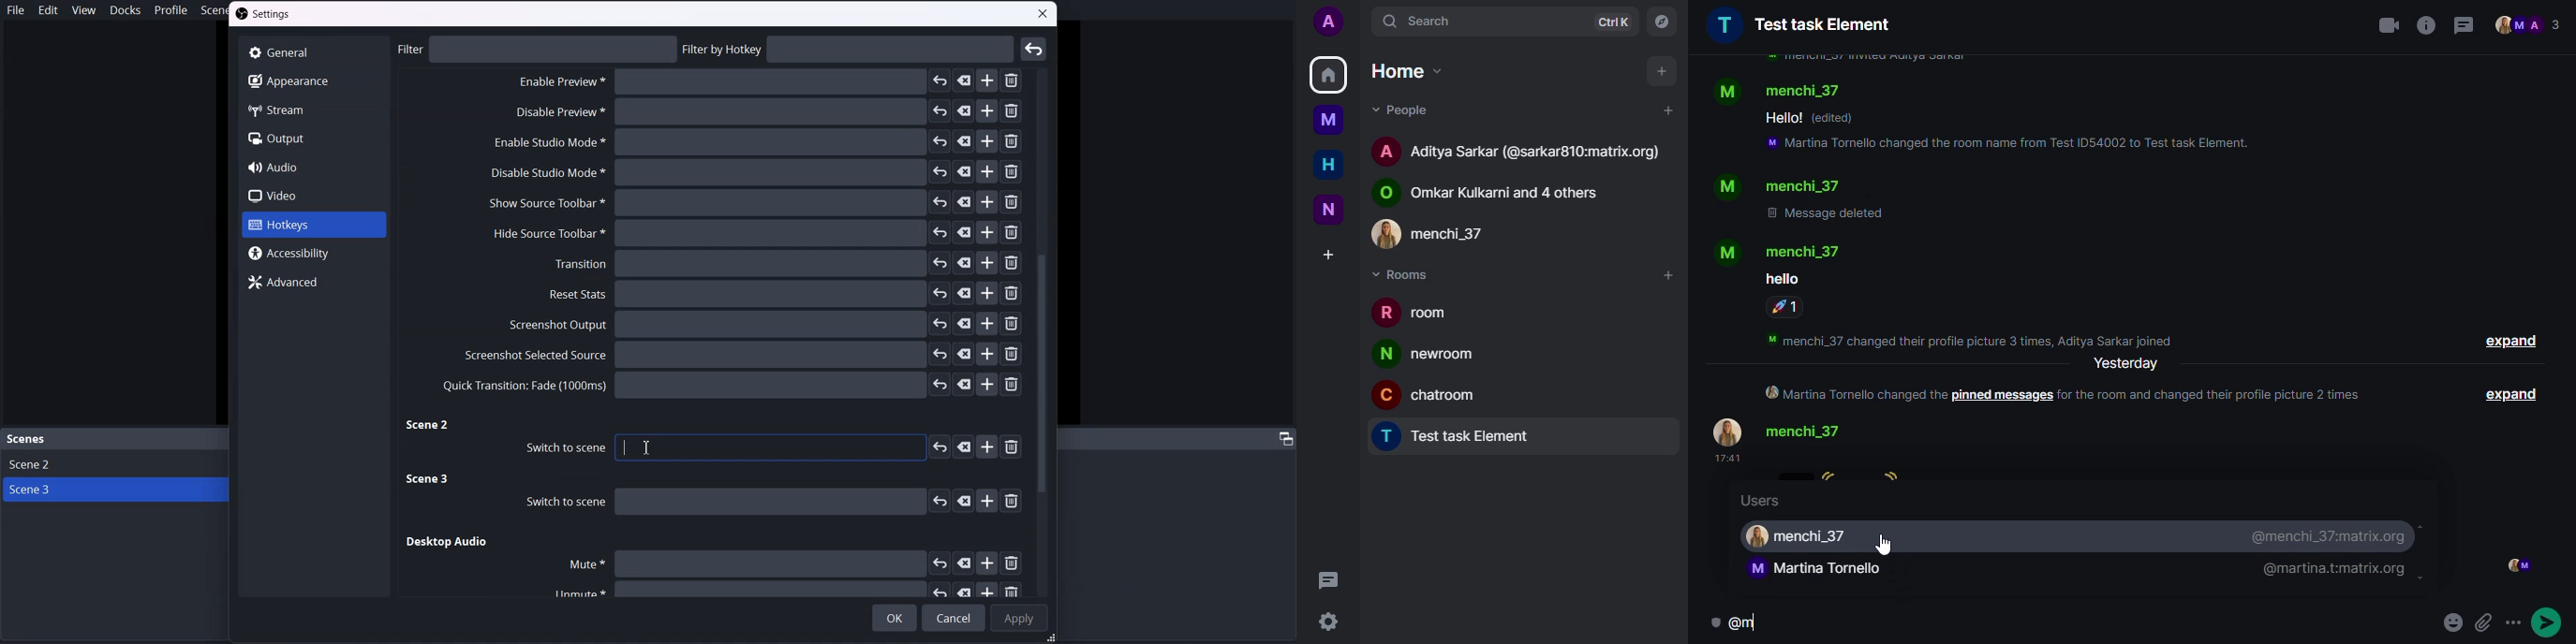 The image size is (2576, 644). Describe the element at coordinates (1805, 536) in the screenshot. I see `user` at that location.